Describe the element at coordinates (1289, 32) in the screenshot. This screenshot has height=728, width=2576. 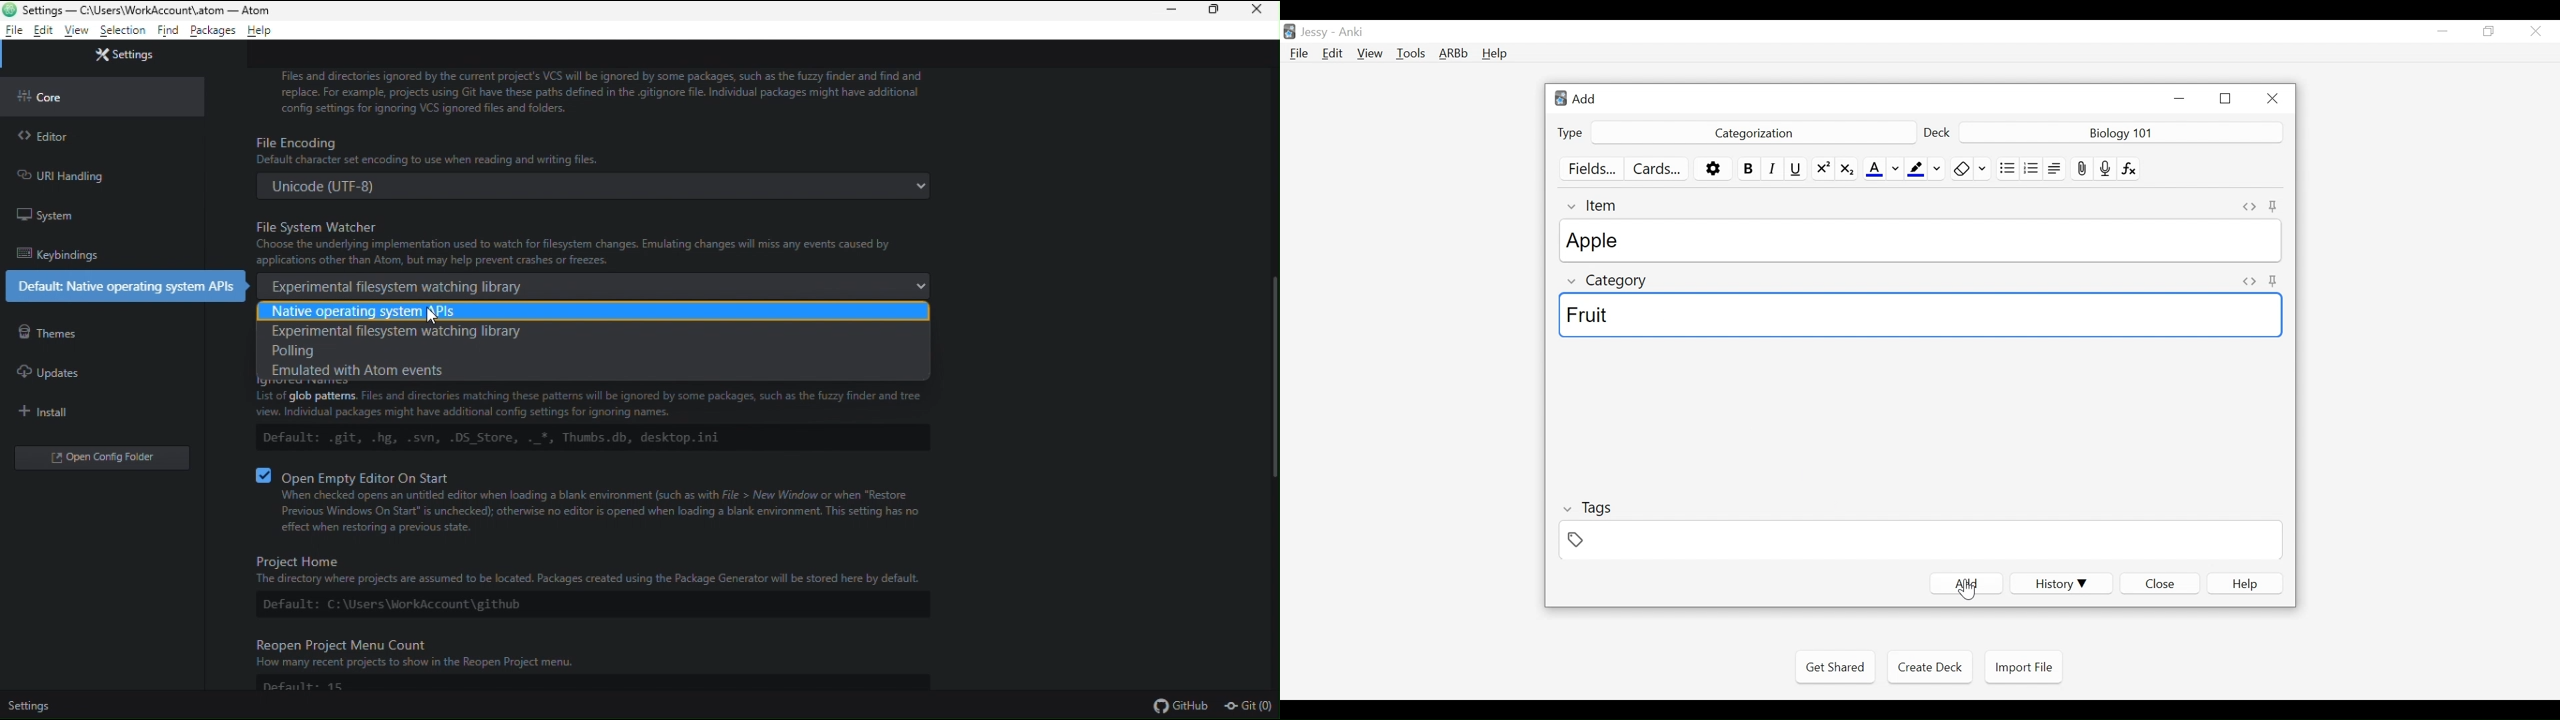
I see `Anki Desktop icon` at that location.